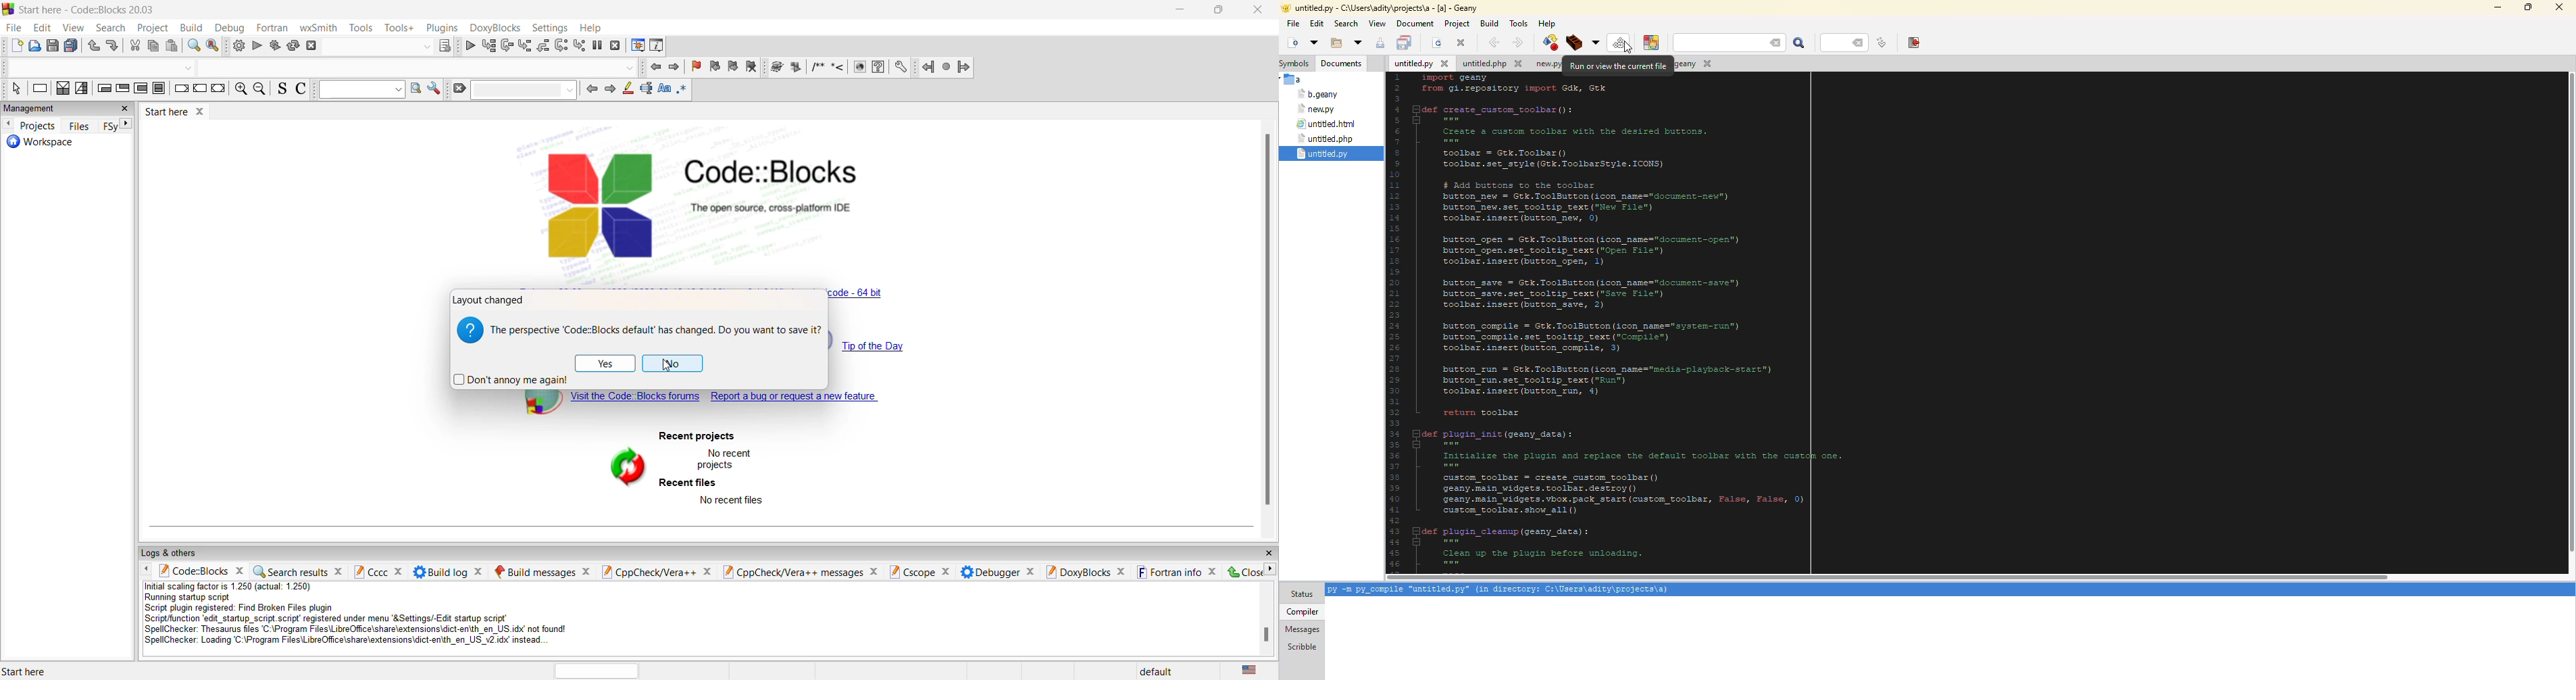 The width and height of the screenshot is (2576, 700). What do you see at coordinates (15, 89) in the screenshot?
I see `select` at bounding box center [15, 89].